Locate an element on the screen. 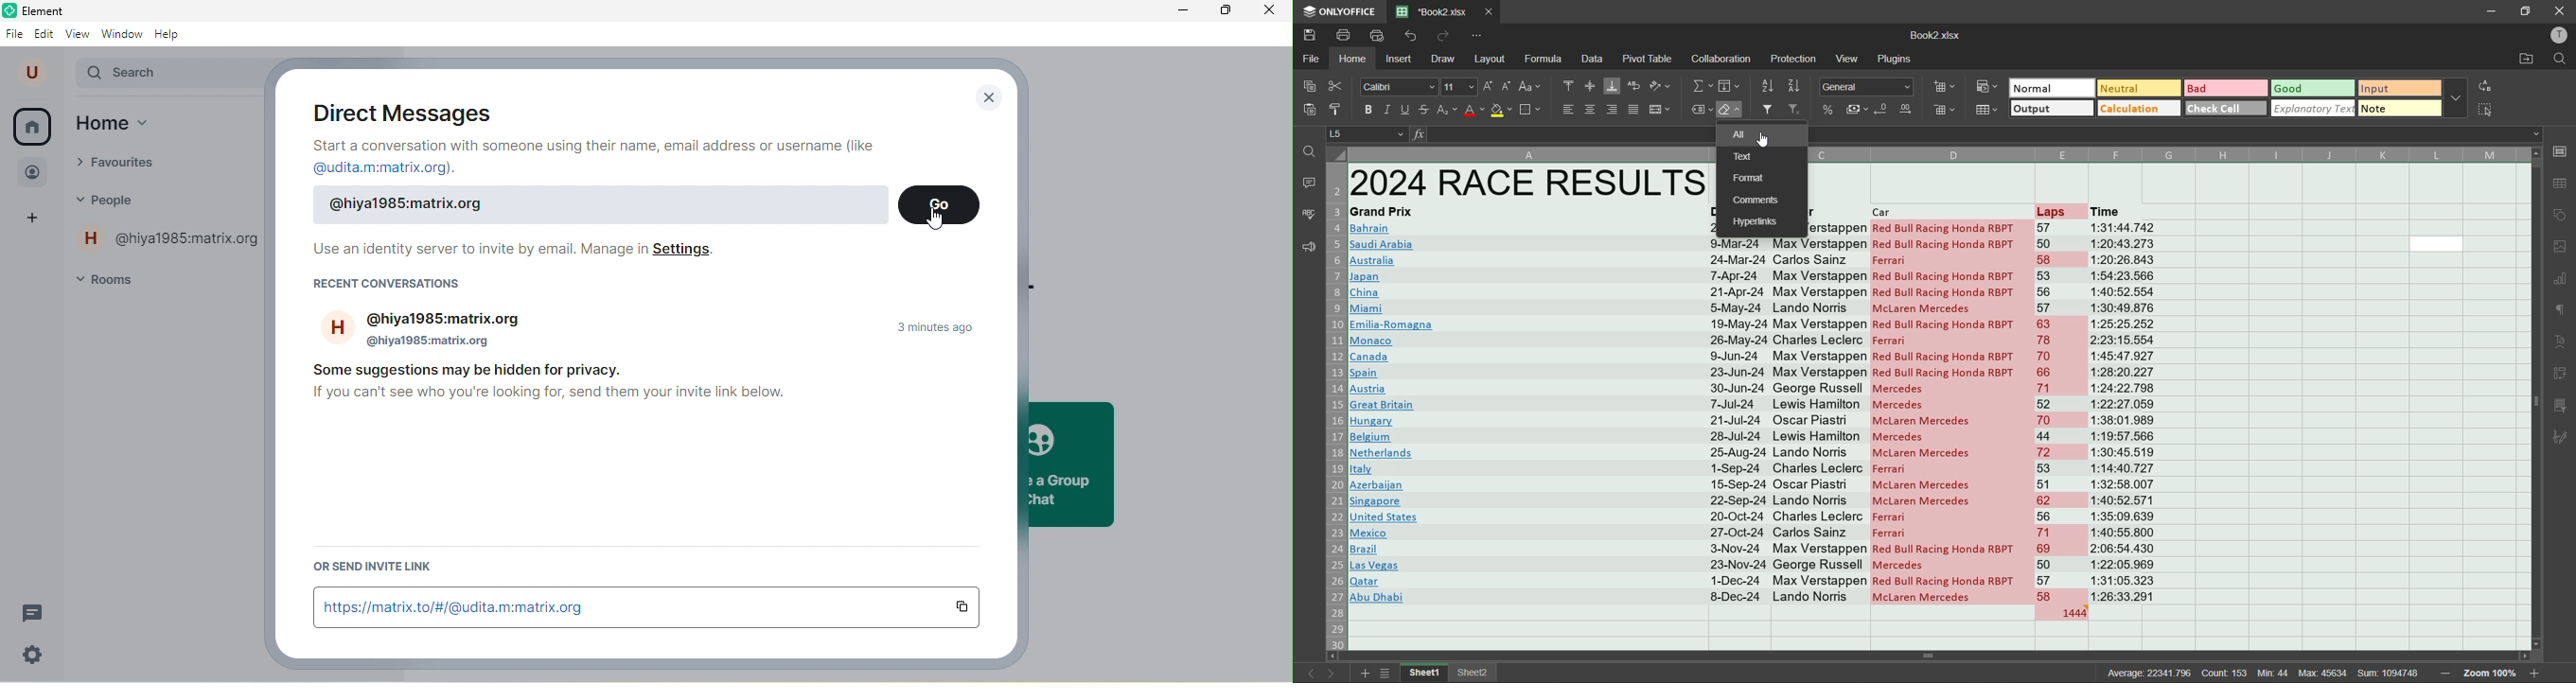 This screenshot has height=700, width=2576. align left is located at coordinates (1567, 110).